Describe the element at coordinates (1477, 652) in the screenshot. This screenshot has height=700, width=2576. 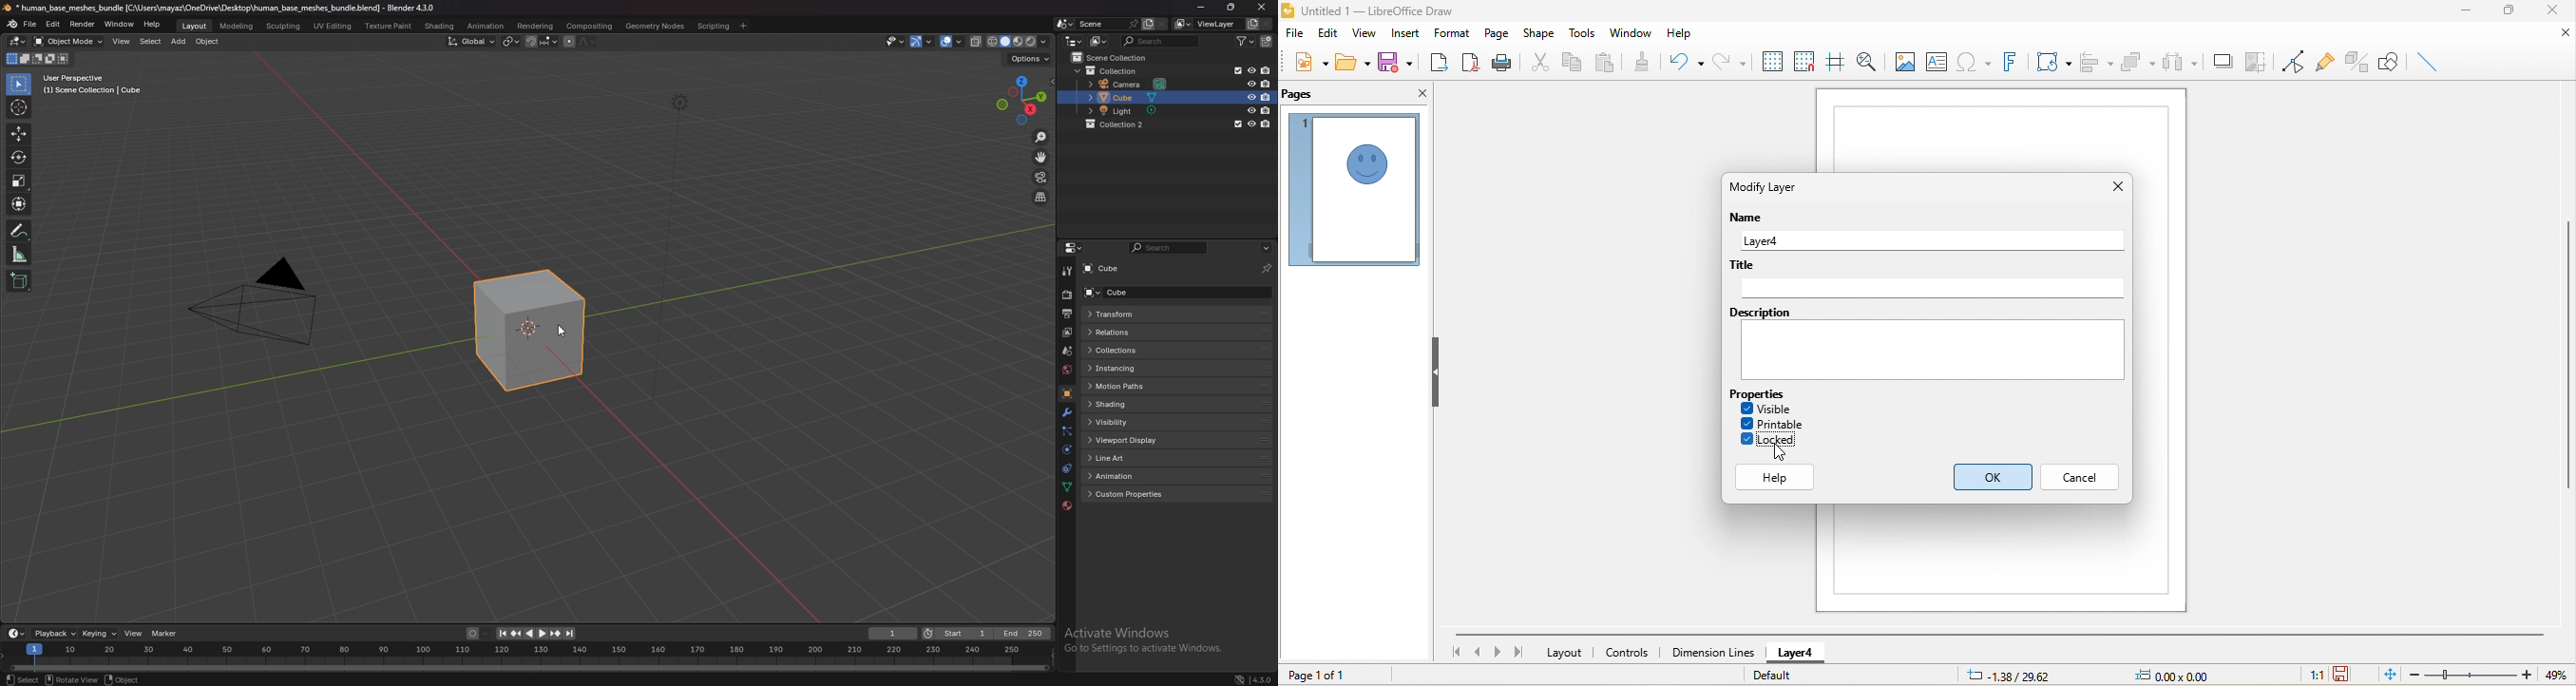
I see `previous page` at that location.